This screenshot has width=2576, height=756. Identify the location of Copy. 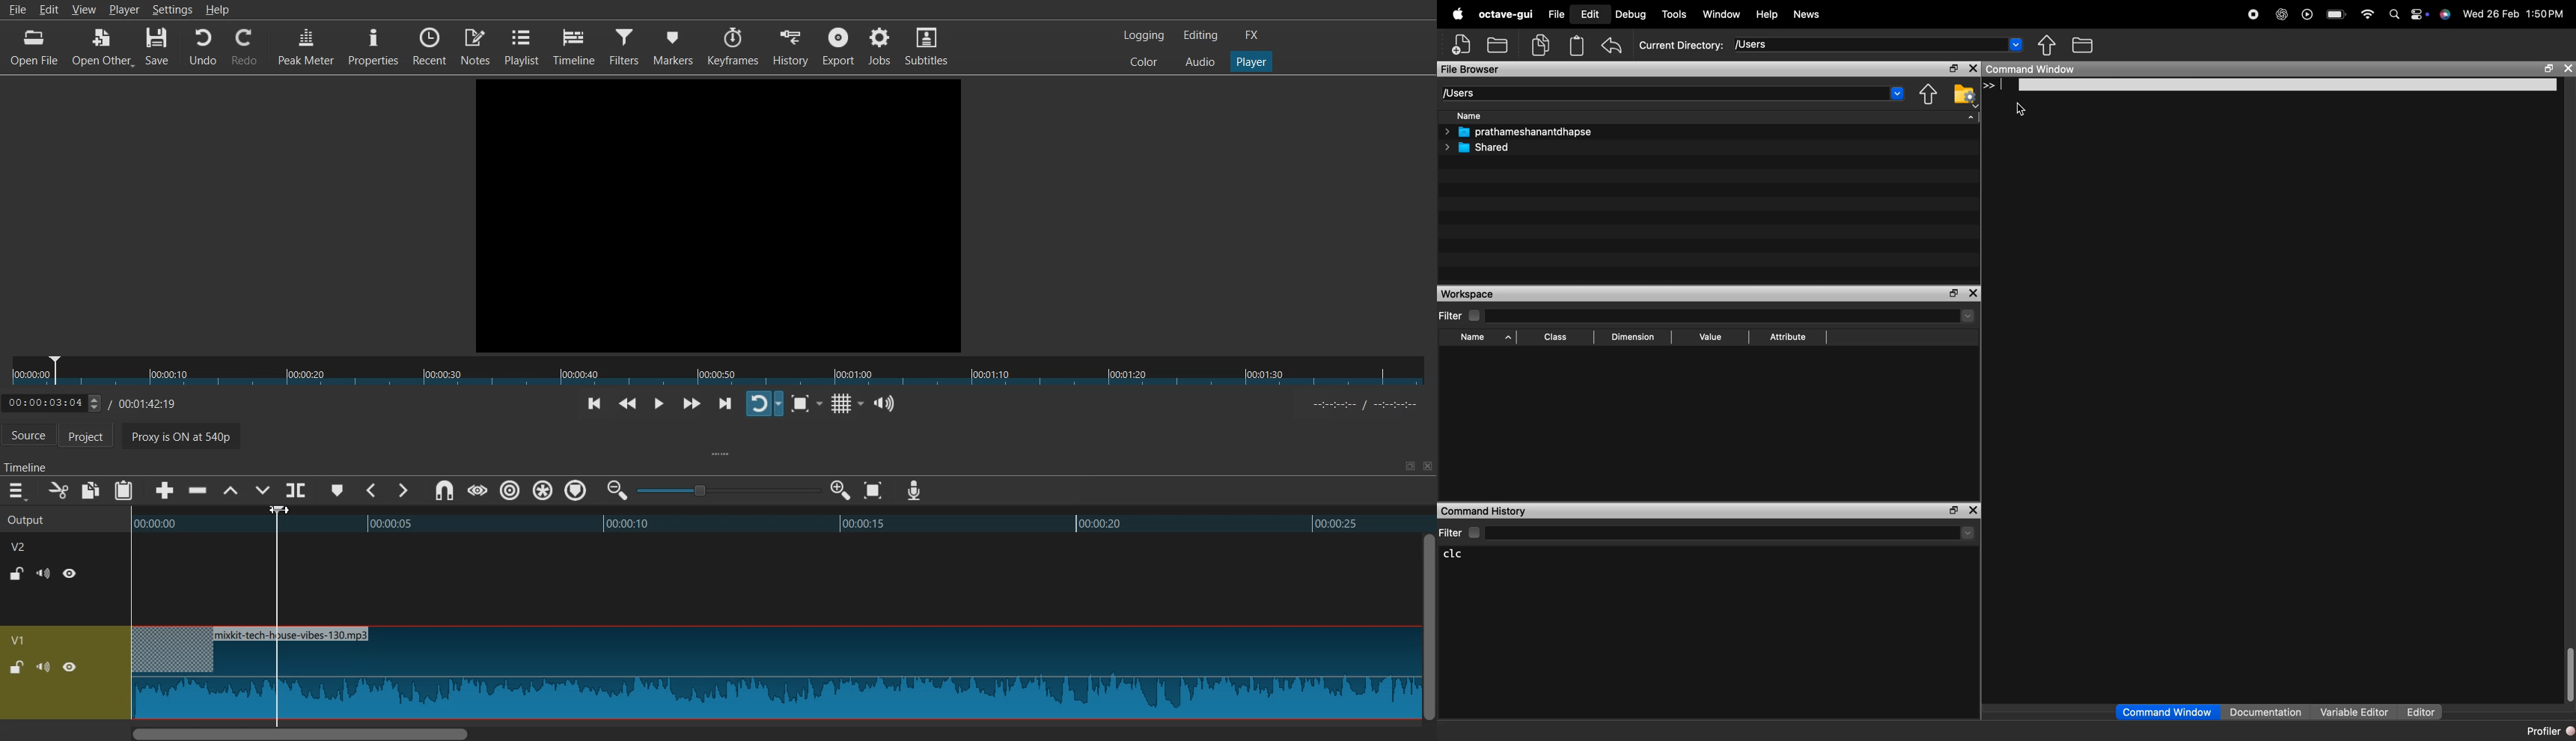
(91, 490).